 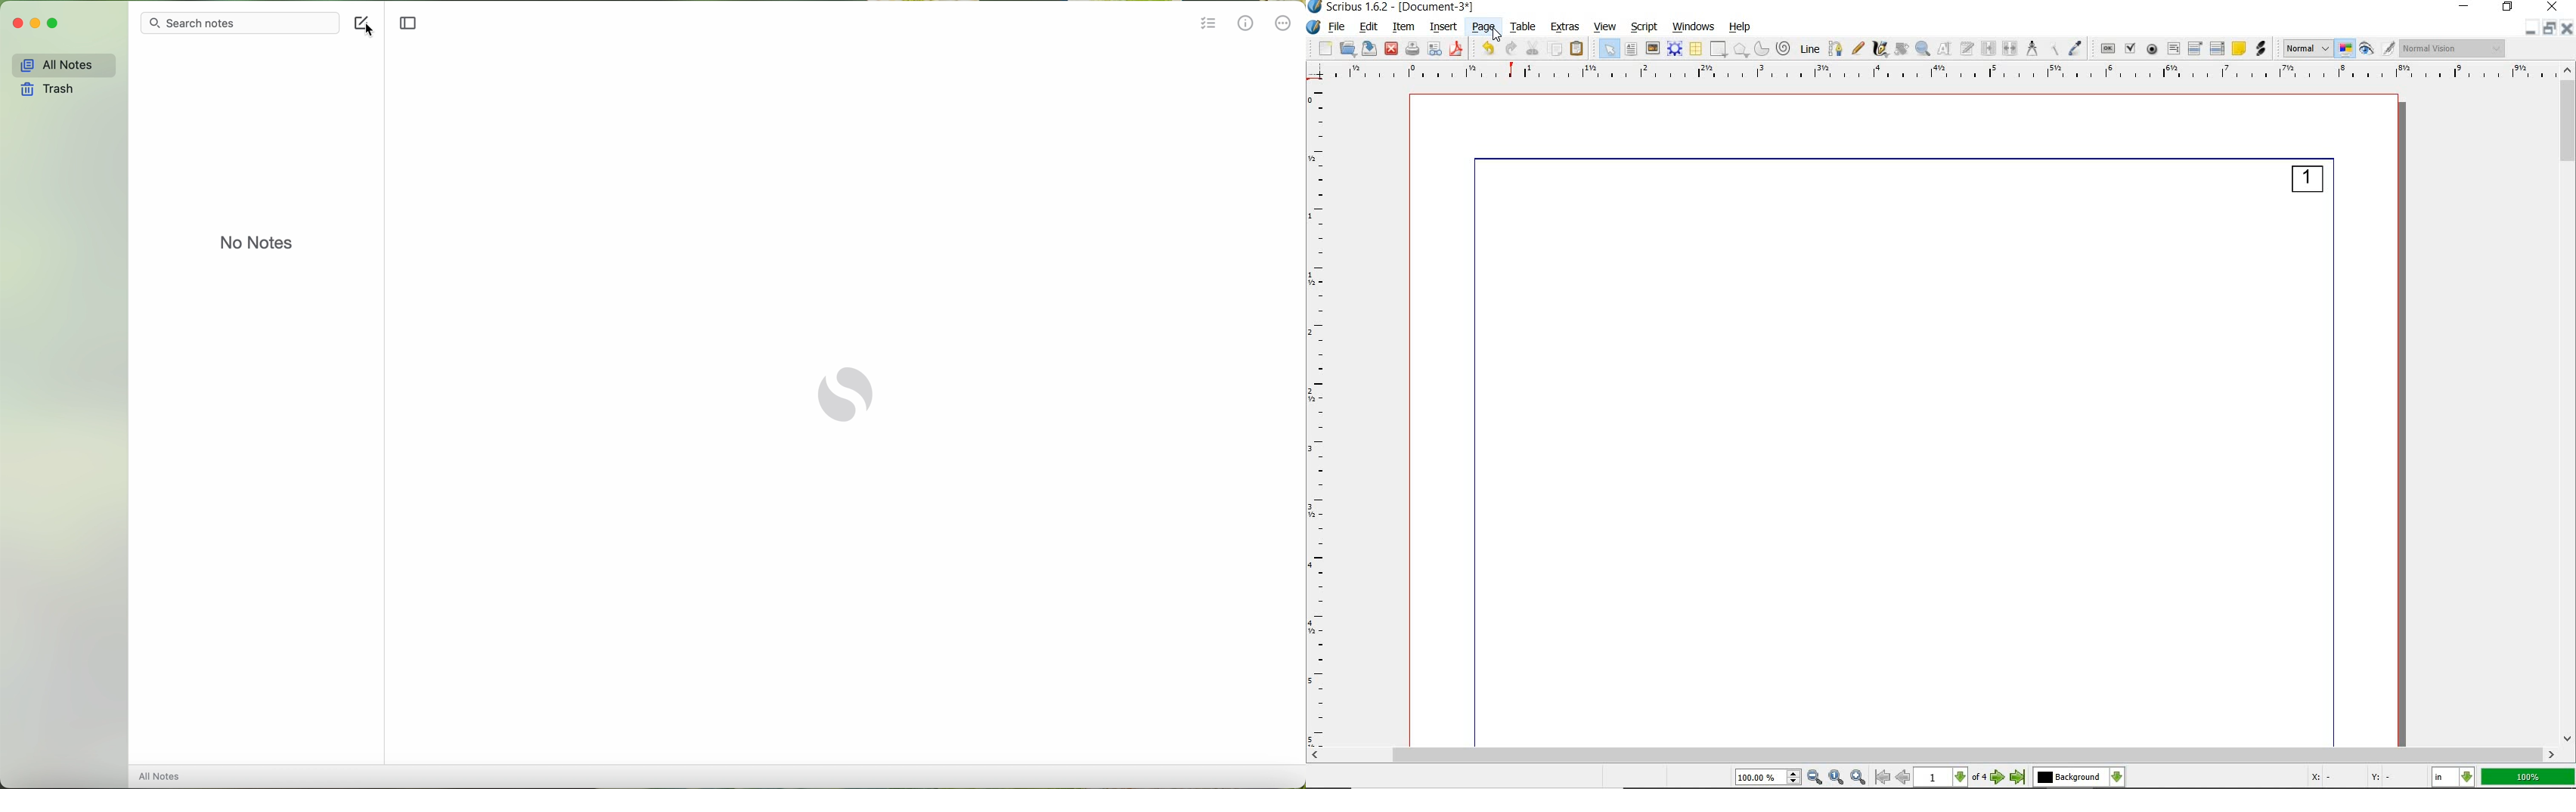 What do you see at coordinates (1403, 27) in the screenshot?
I see `item` at bounding box center [1403, 27].